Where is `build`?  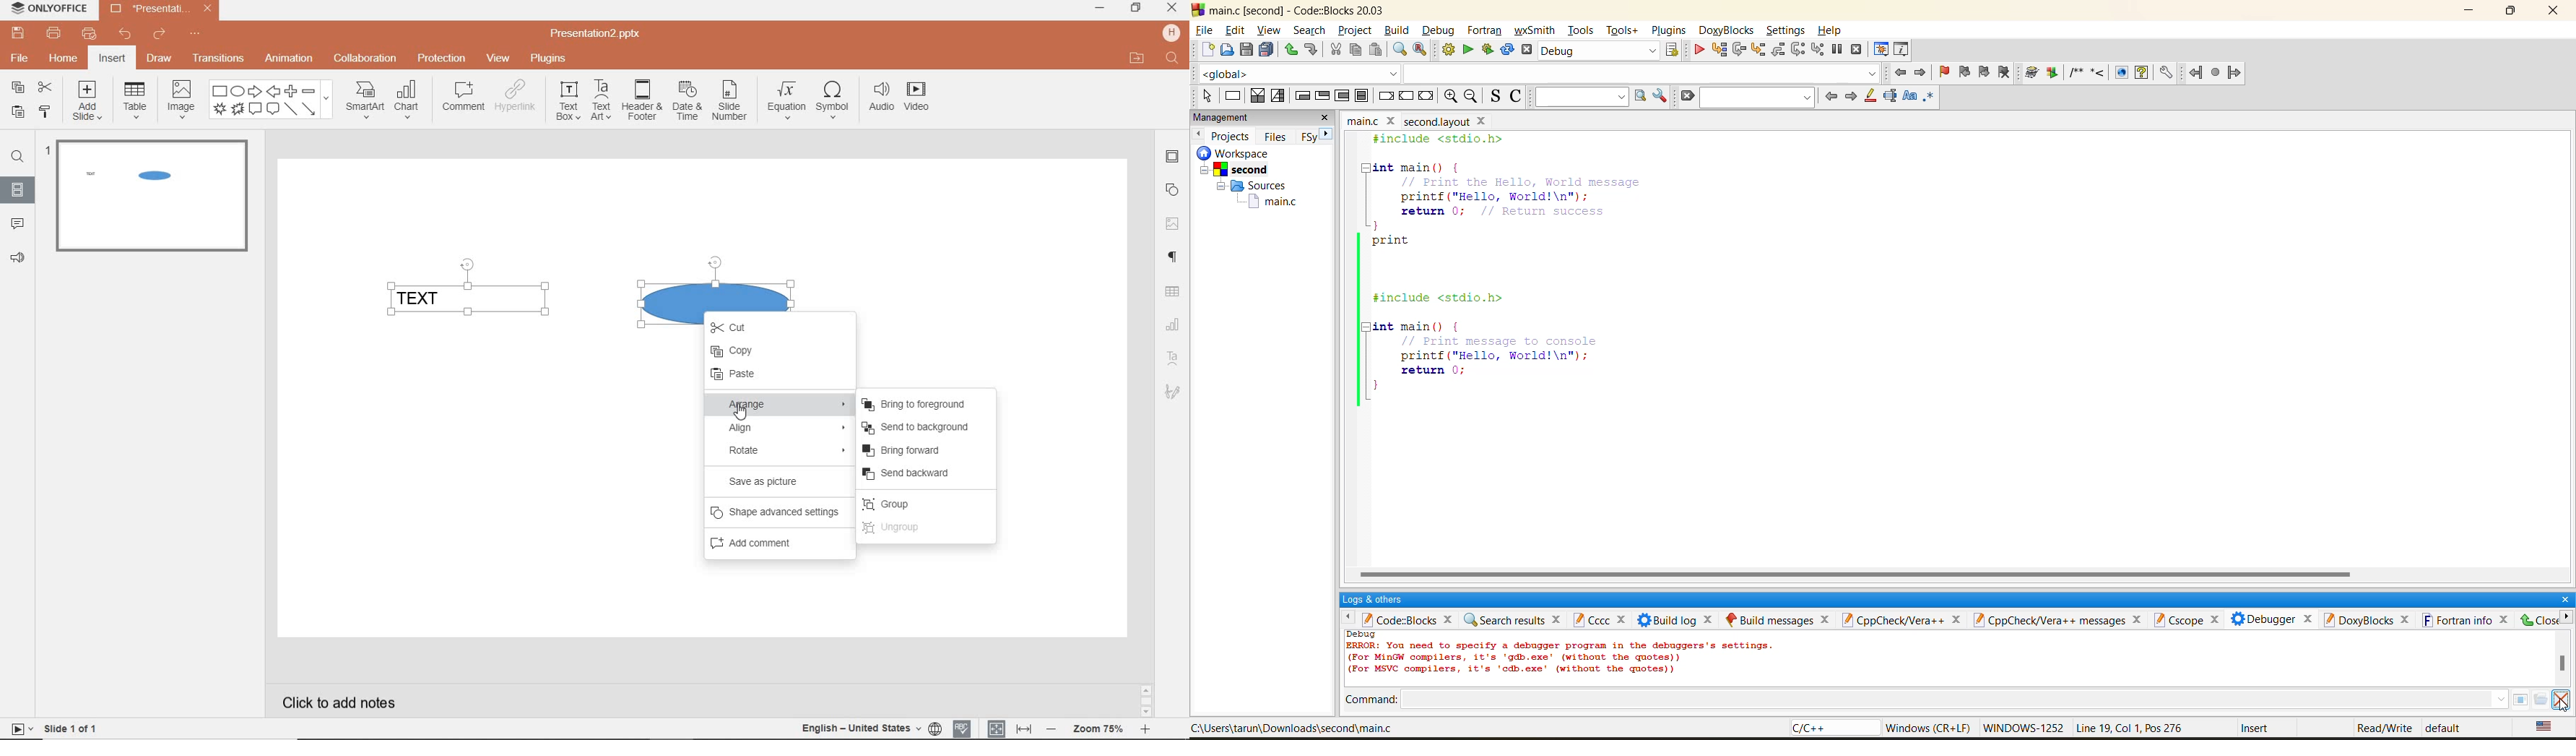 build is located at coordinates (1448, 48).